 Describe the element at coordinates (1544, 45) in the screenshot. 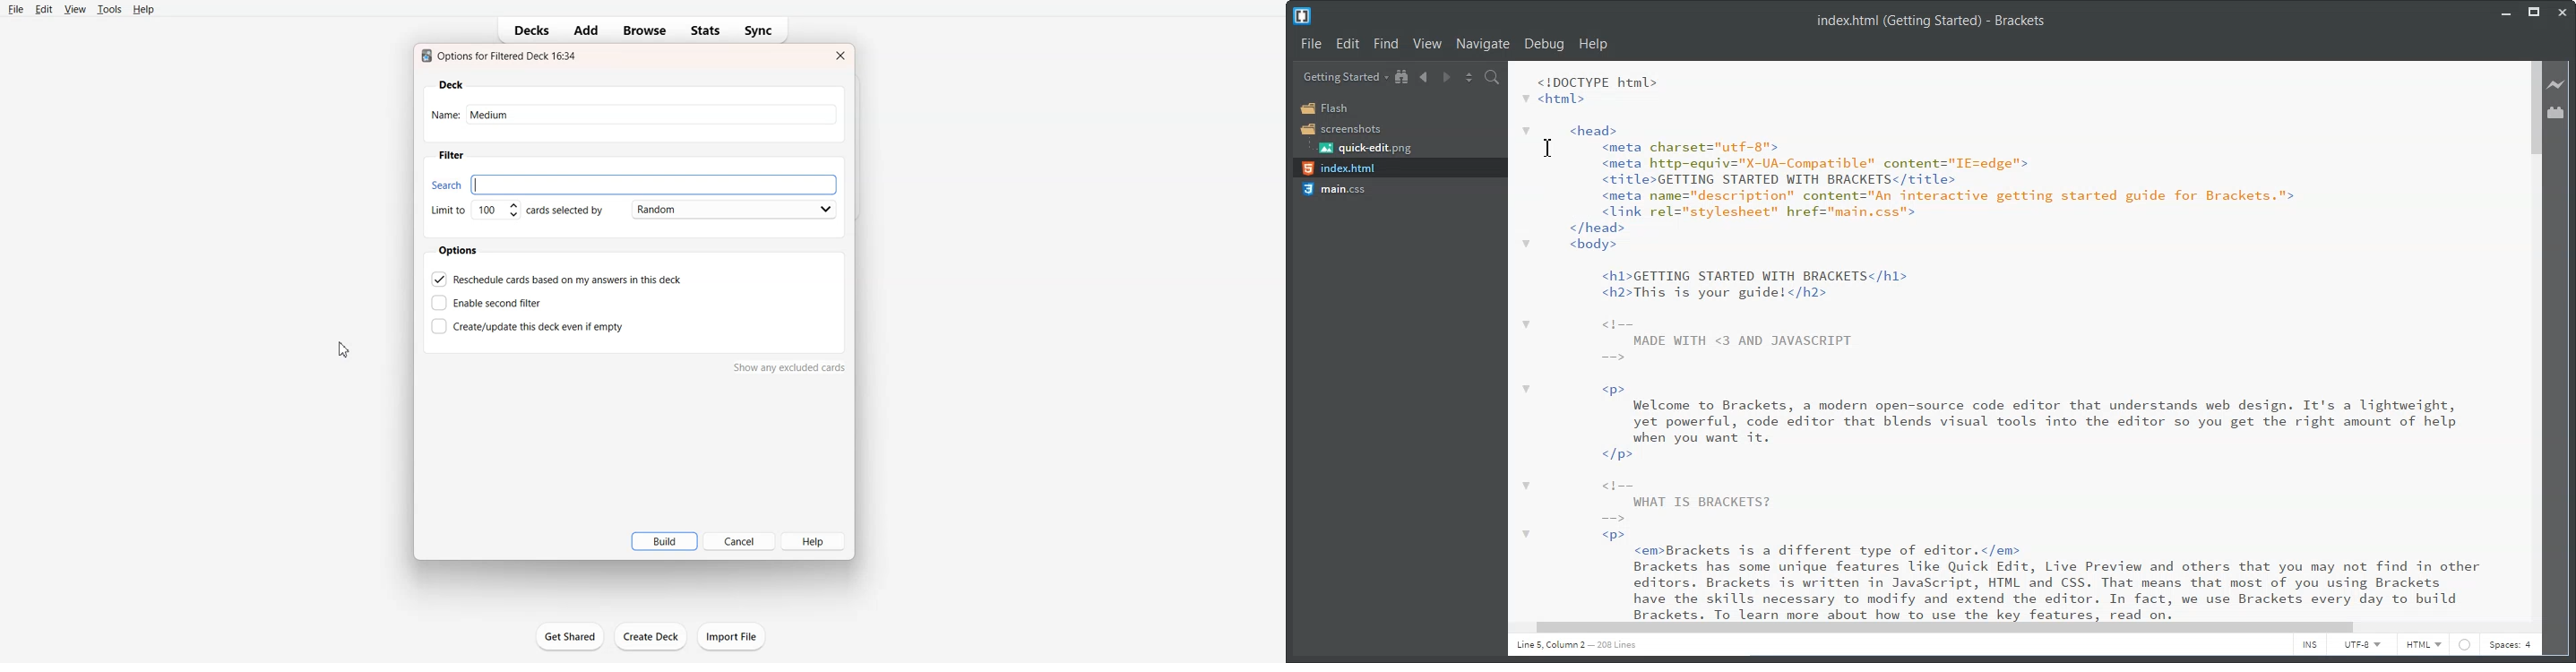

I see `Debug` at that location.